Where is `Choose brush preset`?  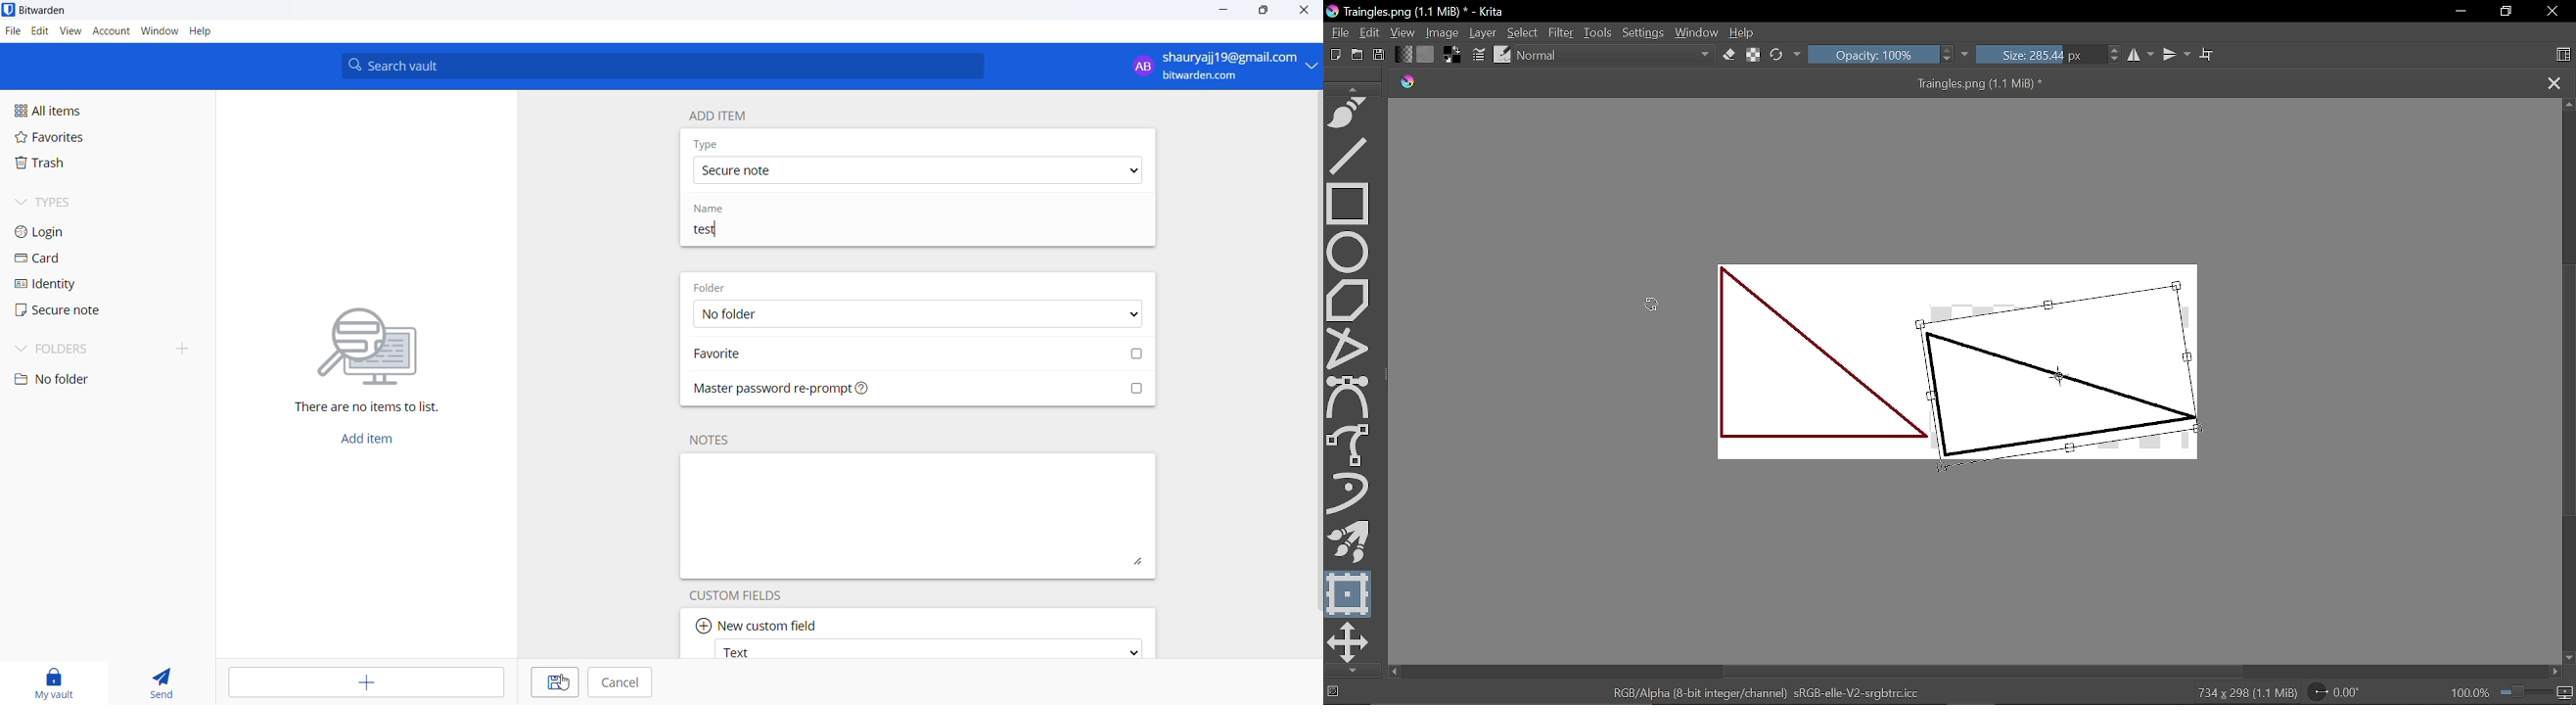
Choose brush preset is located at coordinates (1502, 54).